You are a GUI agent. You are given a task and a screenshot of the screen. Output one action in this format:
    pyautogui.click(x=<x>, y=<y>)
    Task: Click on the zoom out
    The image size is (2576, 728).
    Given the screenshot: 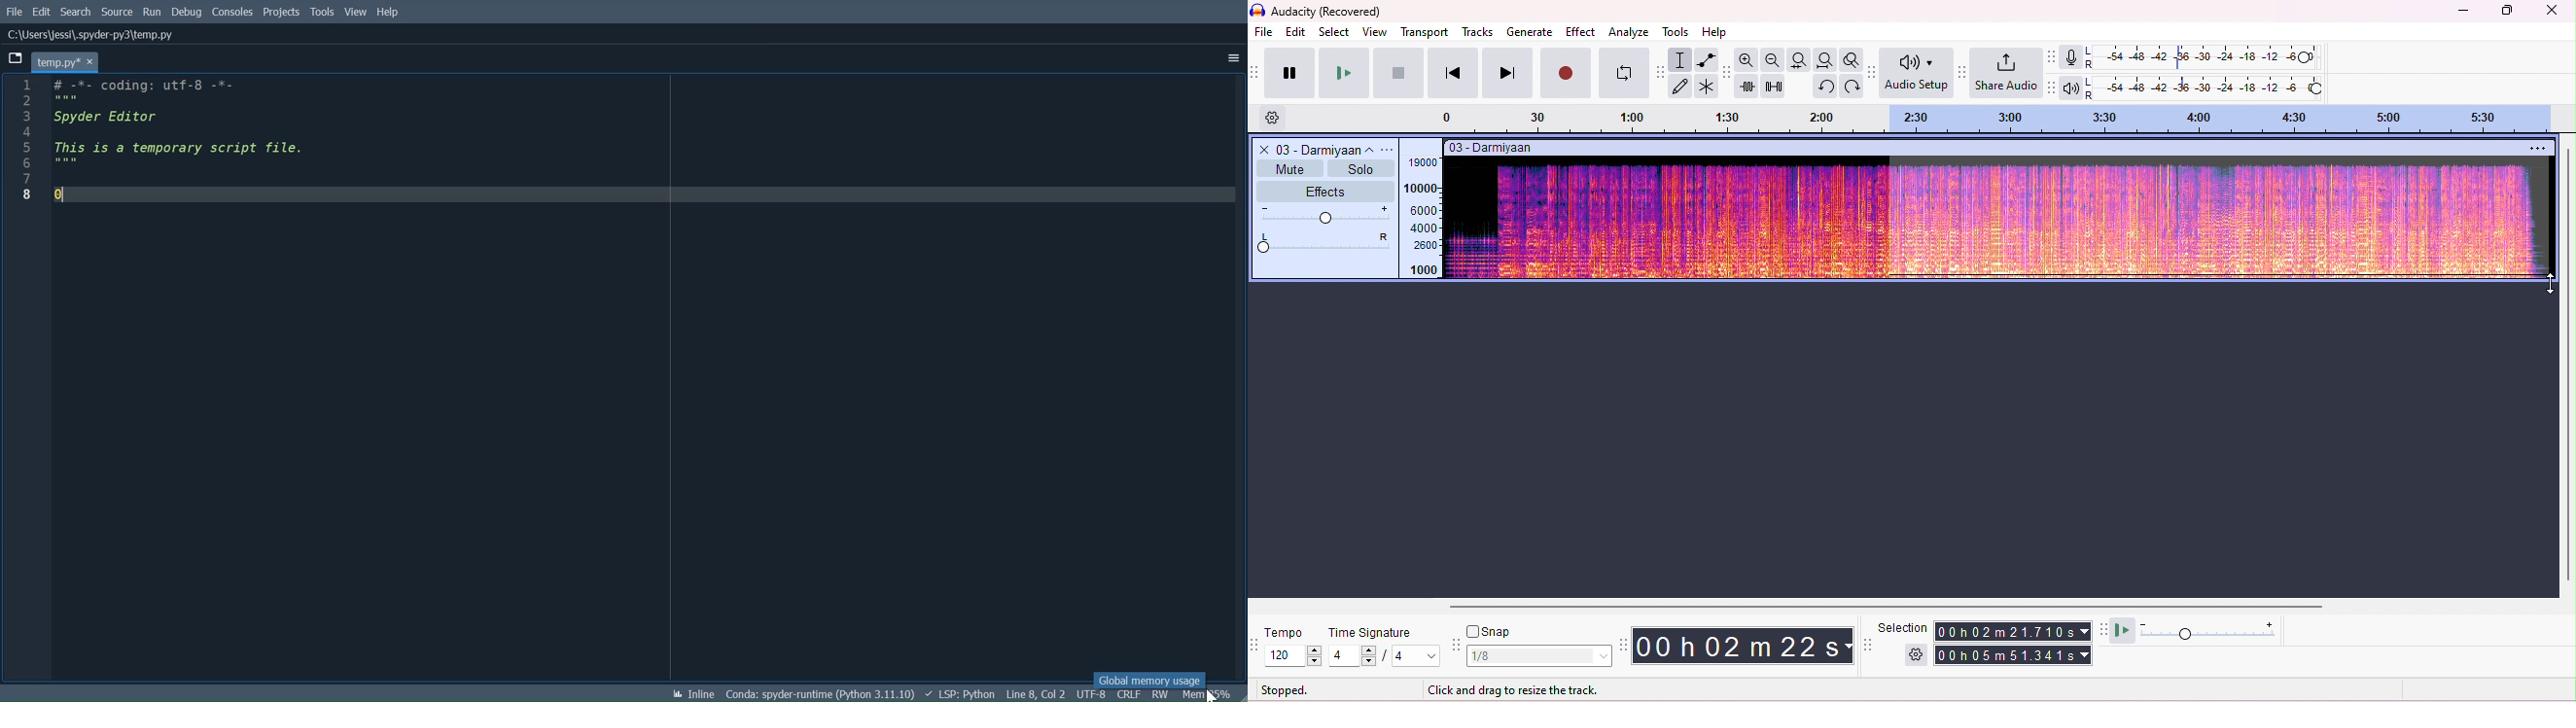 What is the action you would take?
    pyautogui.click(x=1774, y=59)
    